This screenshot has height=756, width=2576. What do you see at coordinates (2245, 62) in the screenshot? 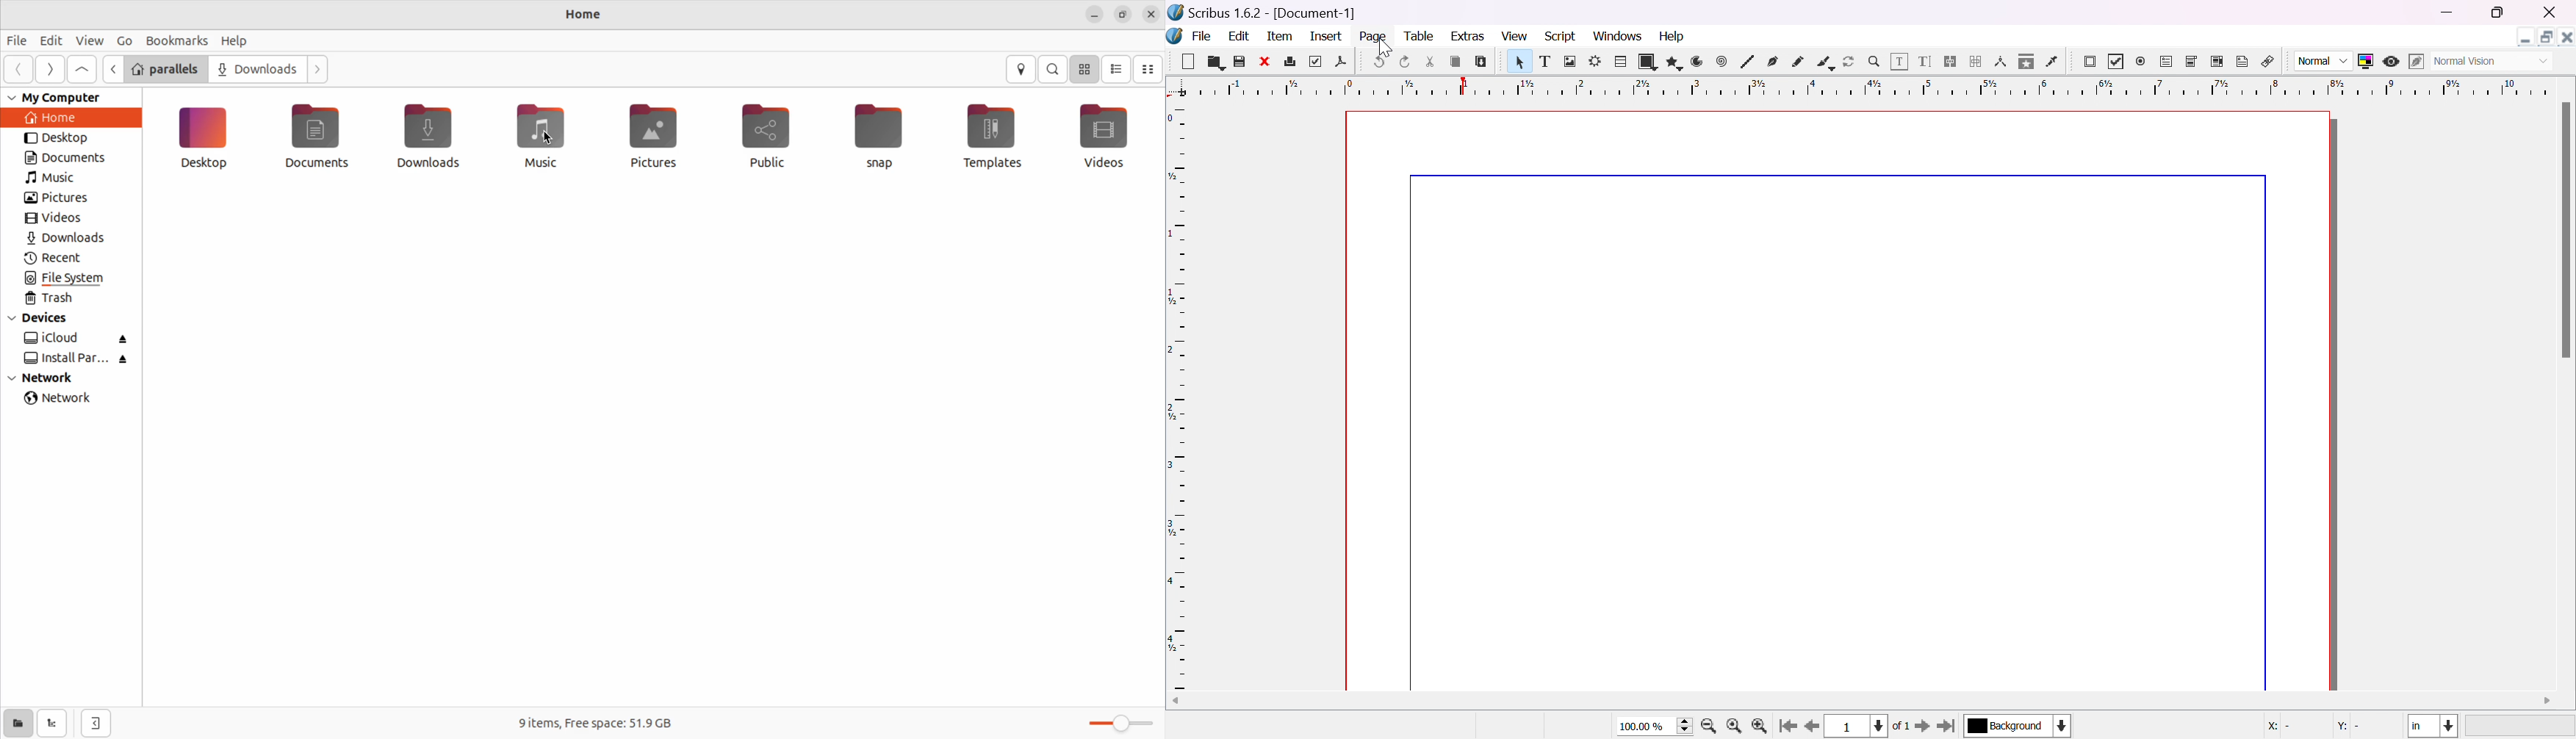
I see `text annotation` at bounding box center [2245, 62].